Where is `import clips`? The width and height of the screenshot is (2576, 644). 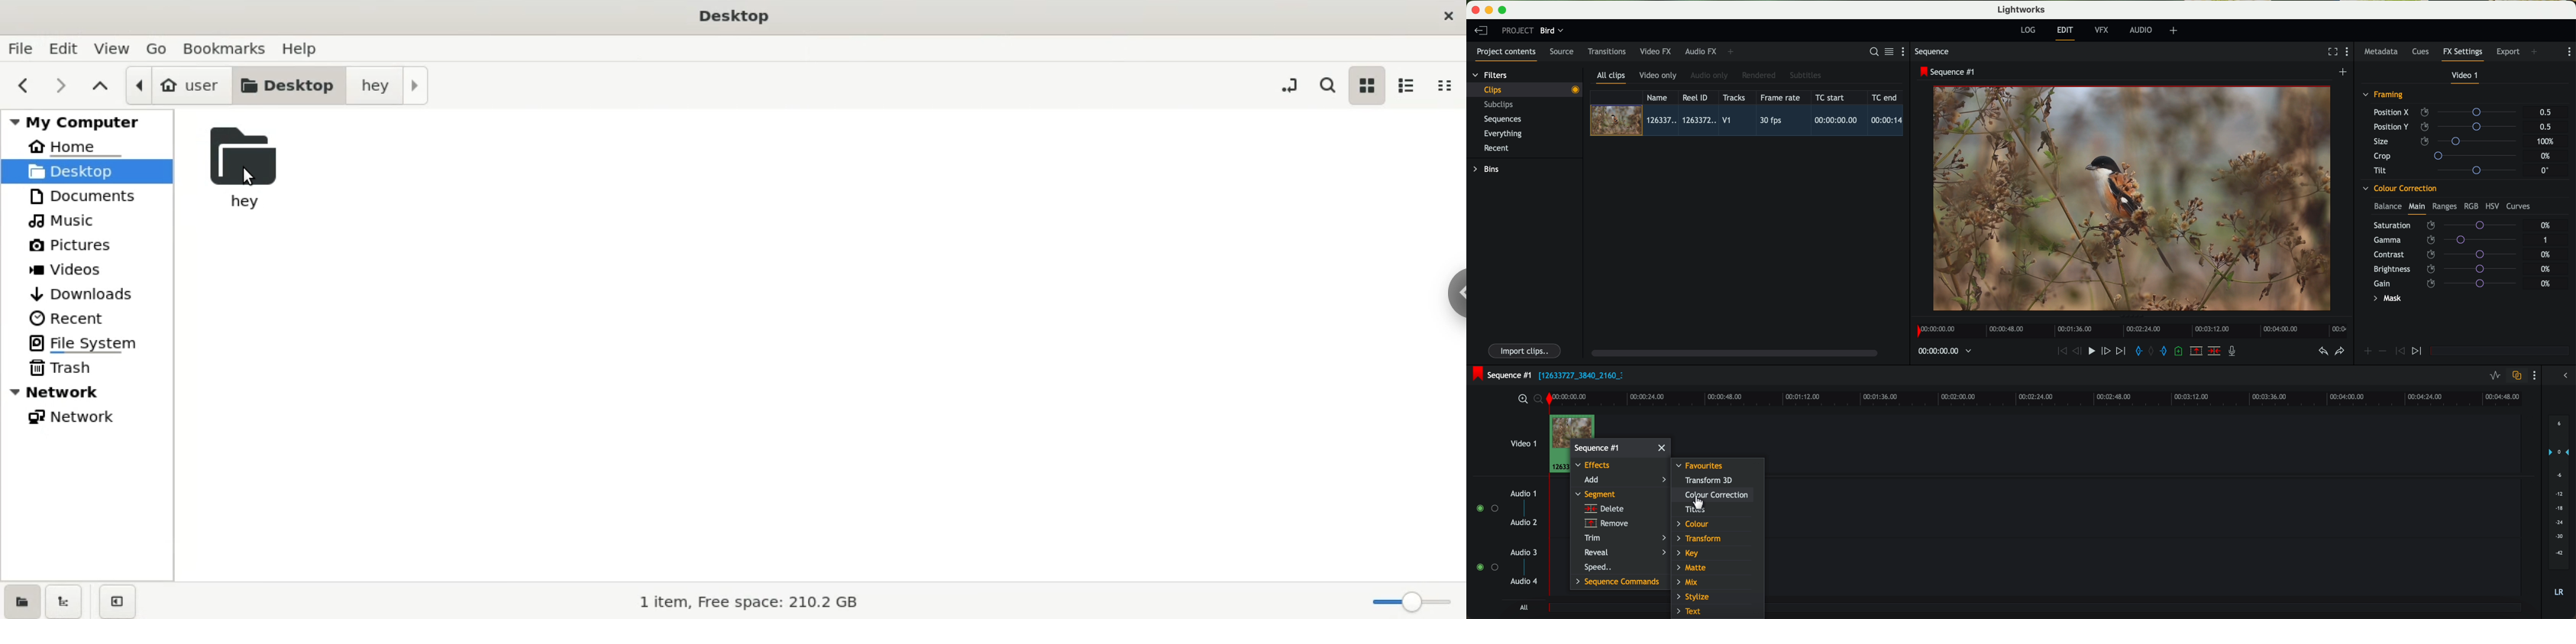
import clips is located at coordinates (1525, 350).